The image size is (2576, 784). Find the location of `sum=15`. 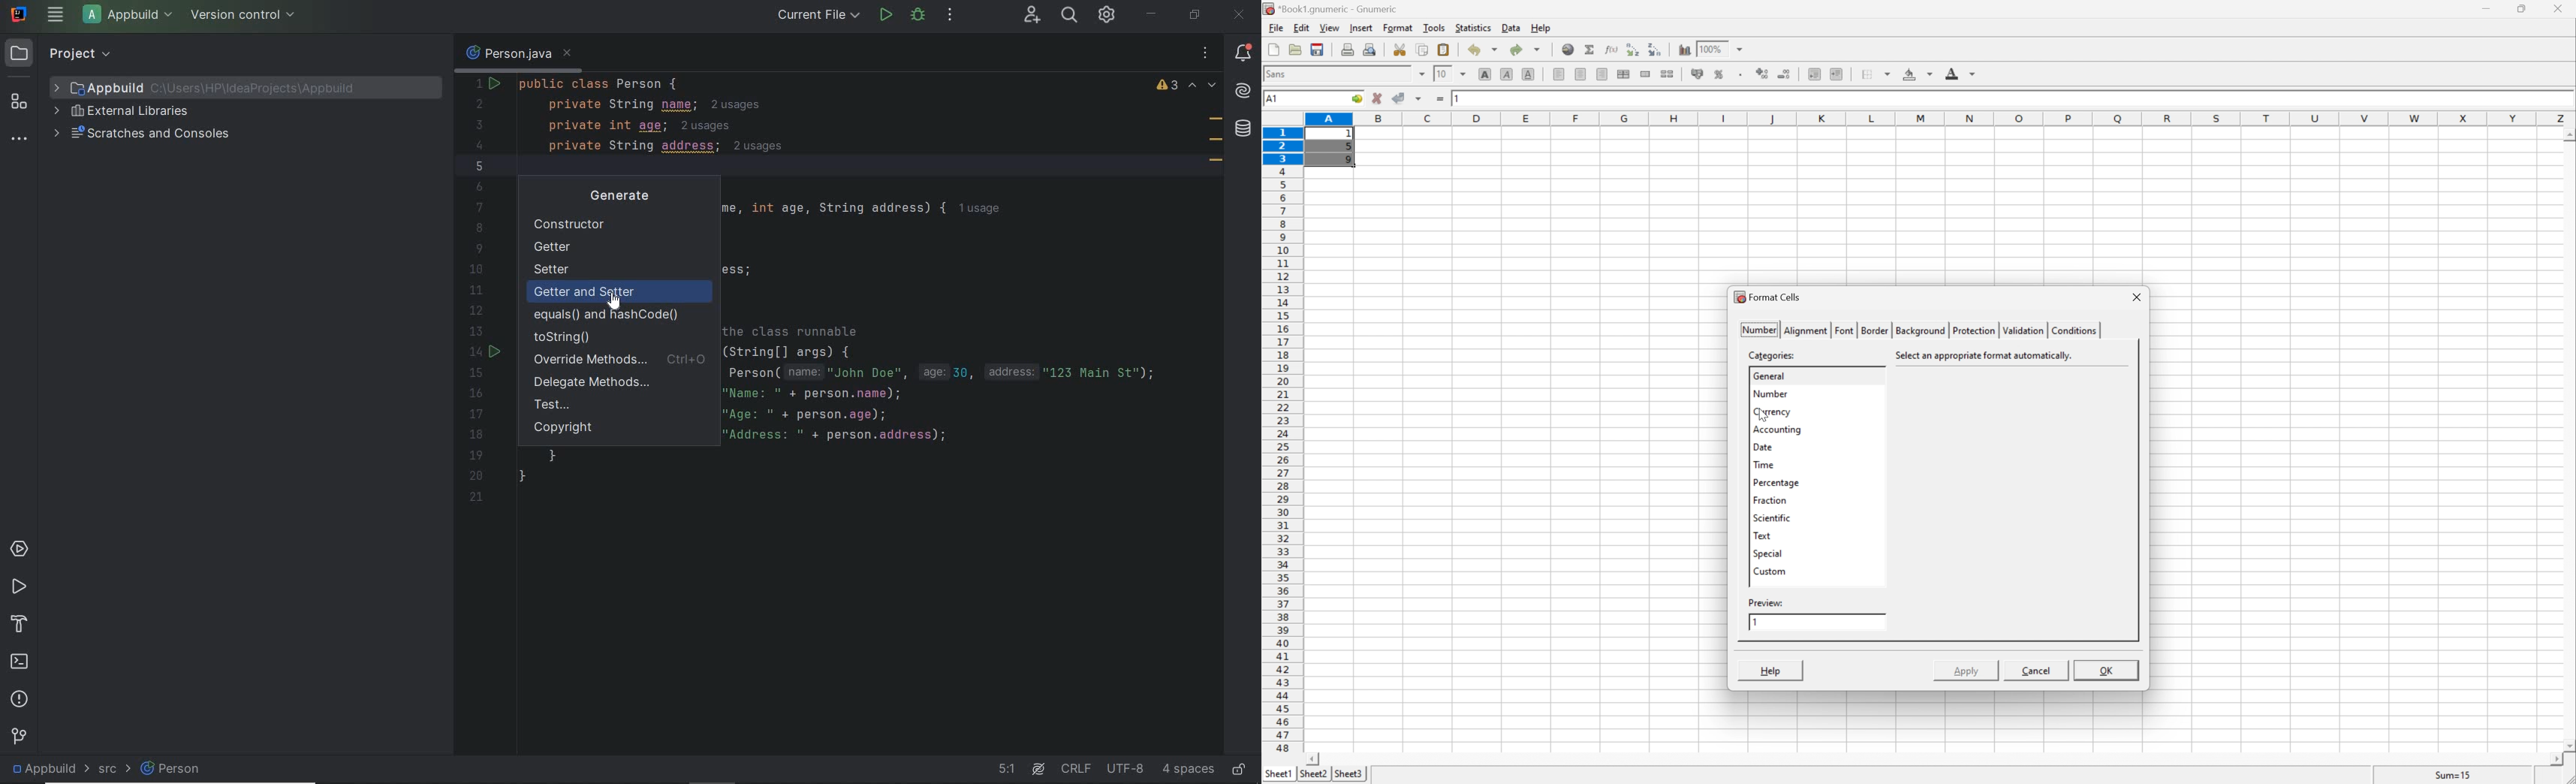

sum=15 is located at coordinates (2453, 774).